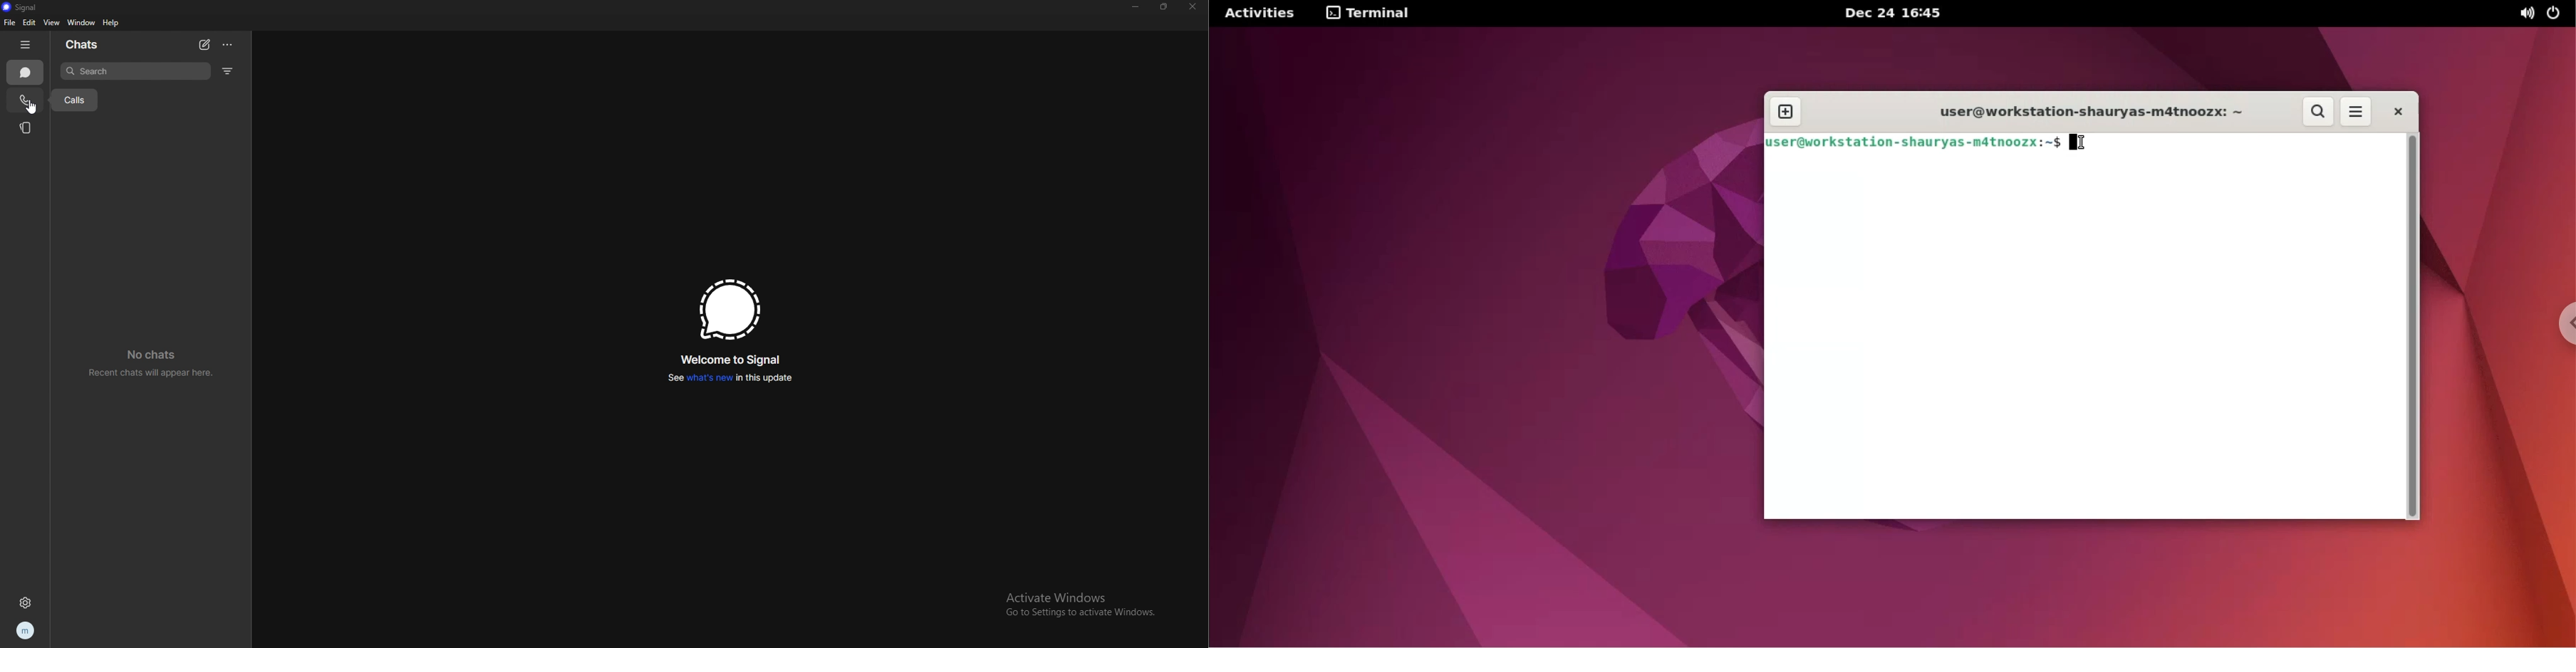  Describe the element at coordinates (731, 310) in the screenshot. I see `signal logo` at that location.